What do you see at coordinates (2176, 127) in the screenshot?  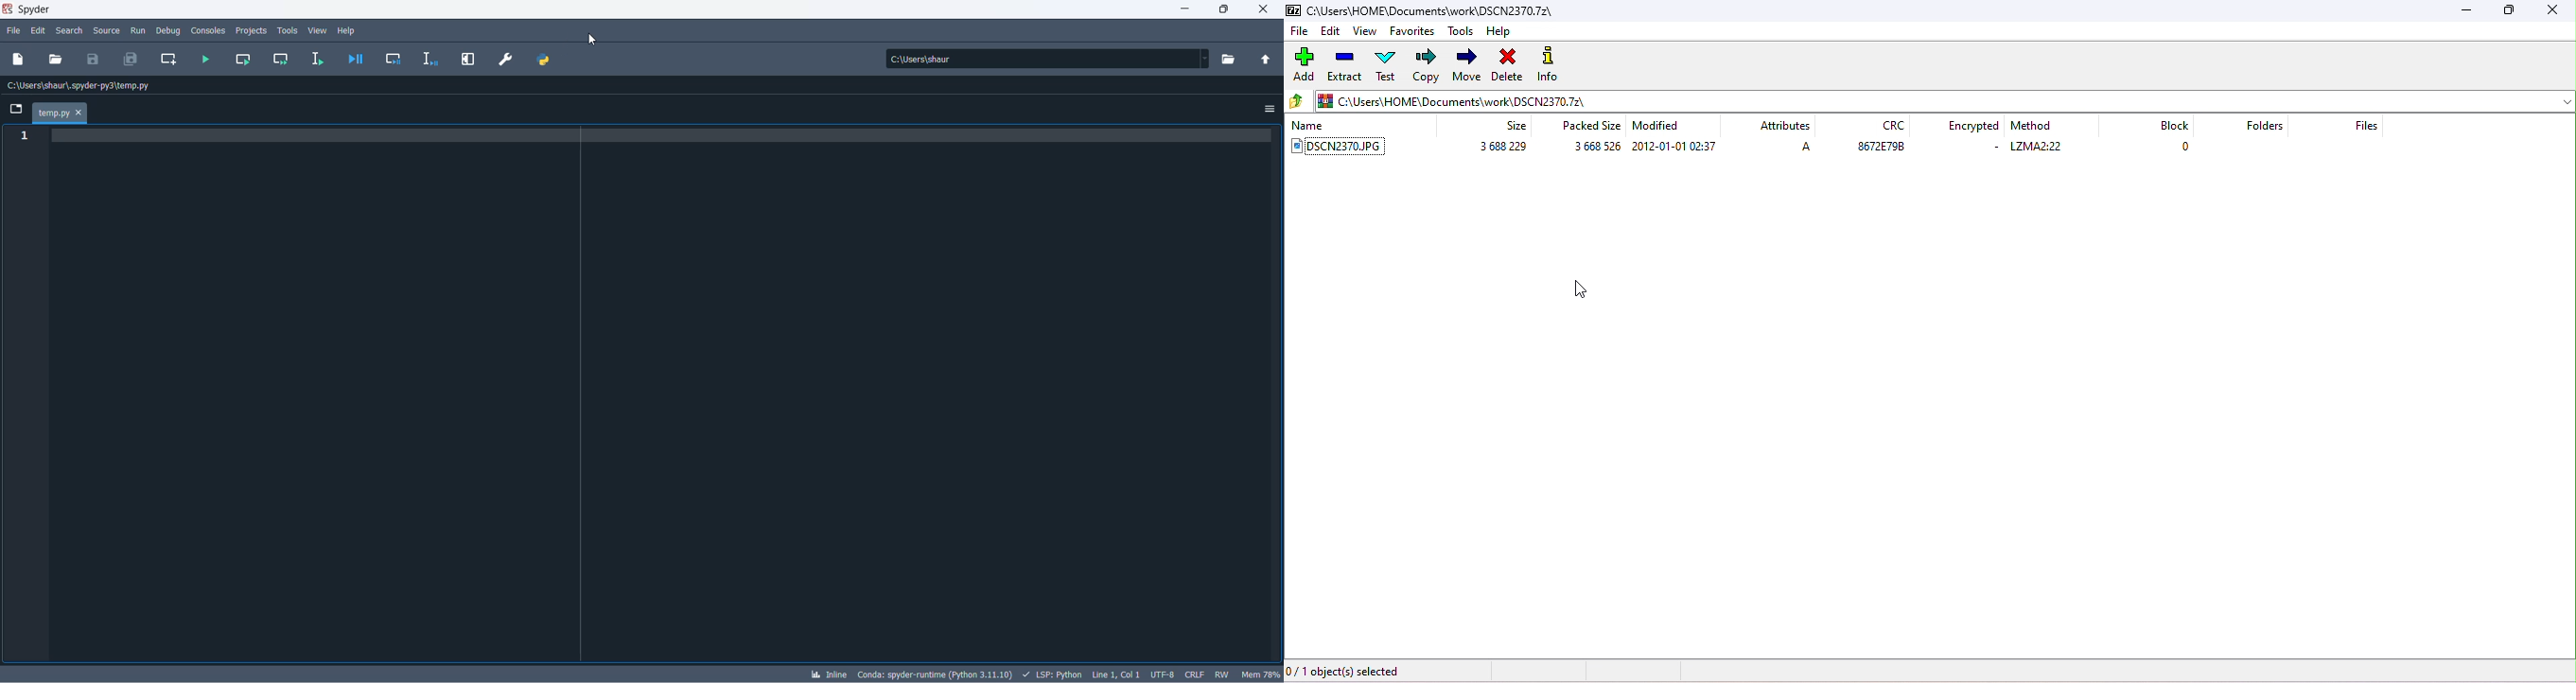 I see `block` at bounding box center [2176, 127].